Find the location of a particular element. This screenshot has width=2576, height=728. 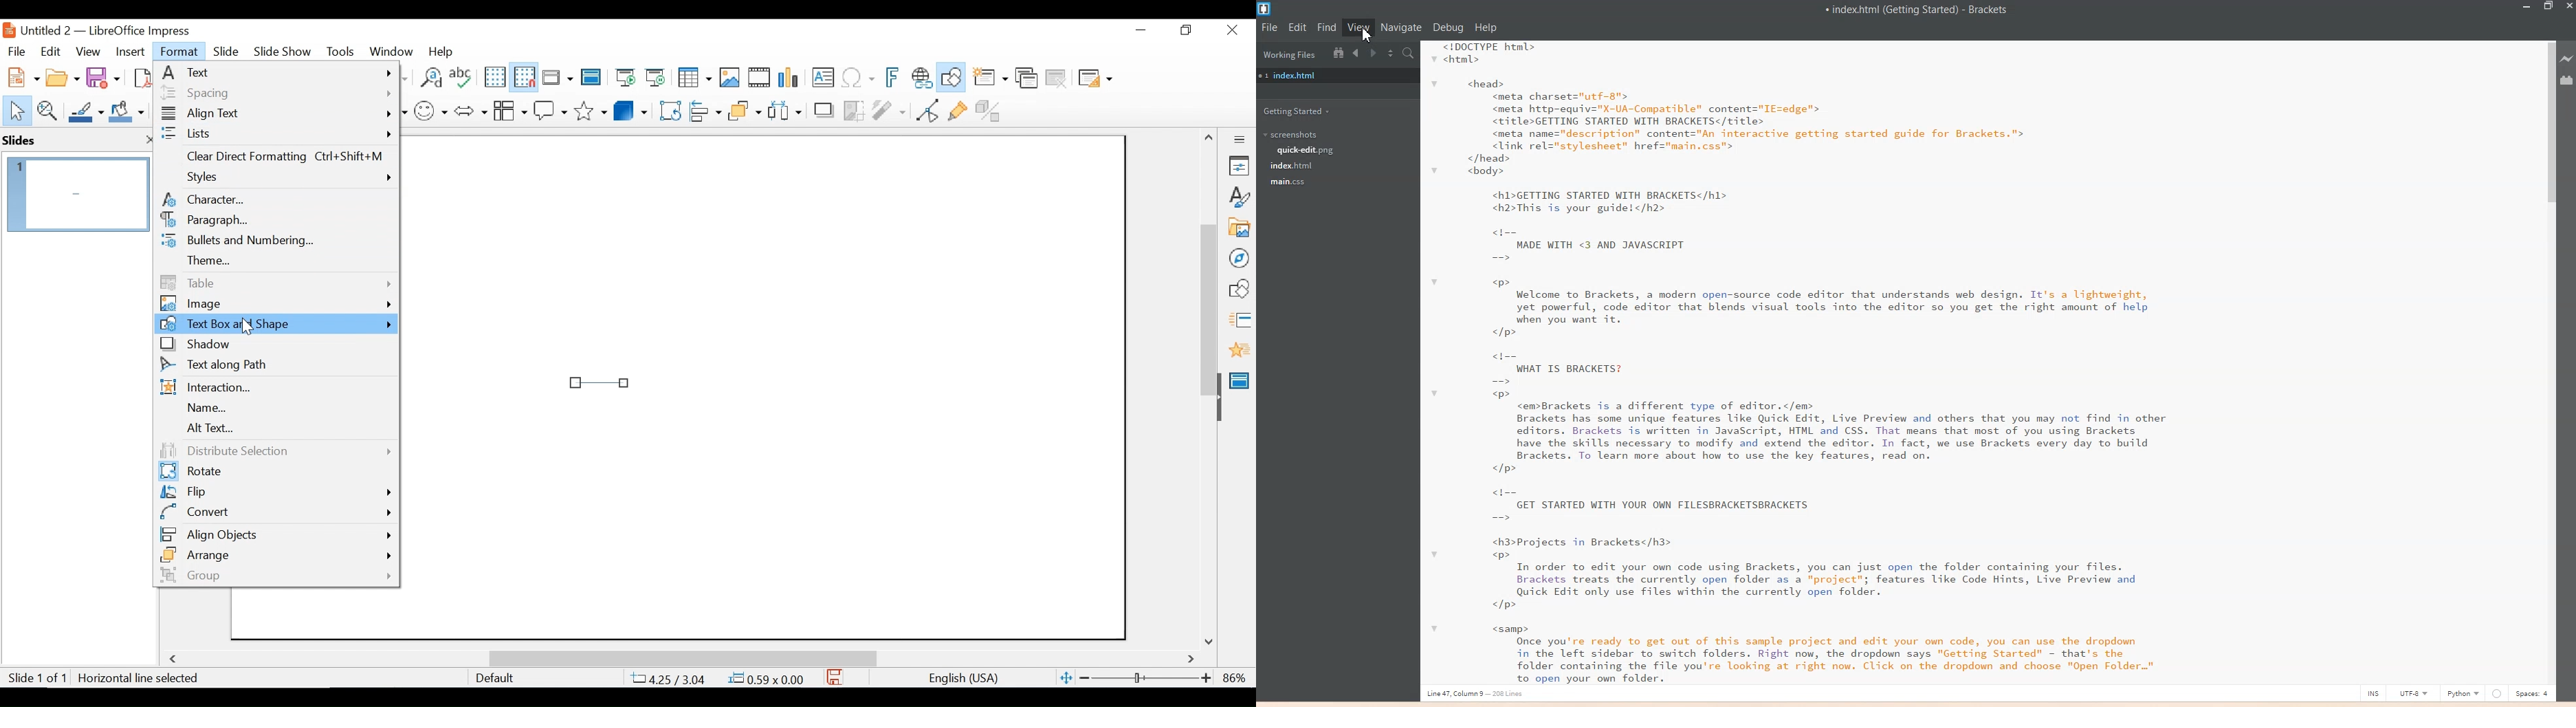

Horizontal line Selected is located at coordinates (140, 678).